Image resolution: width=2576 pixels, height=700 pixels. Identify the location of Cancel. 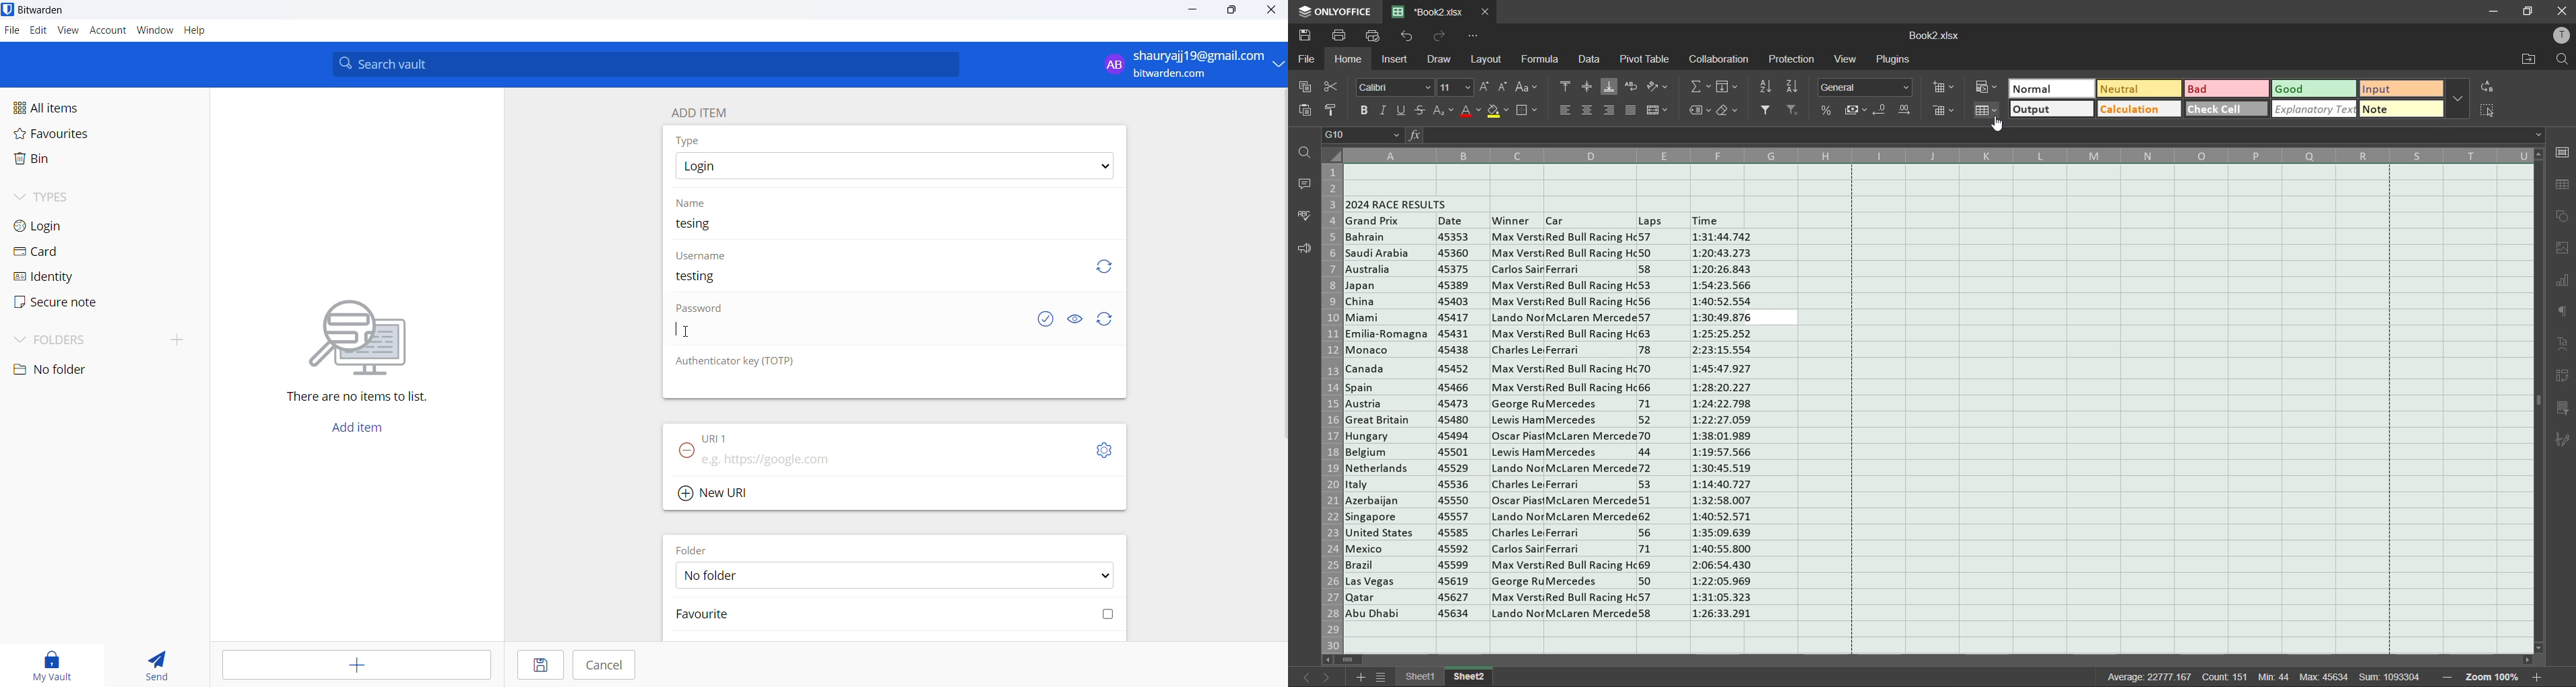
(605, 665).